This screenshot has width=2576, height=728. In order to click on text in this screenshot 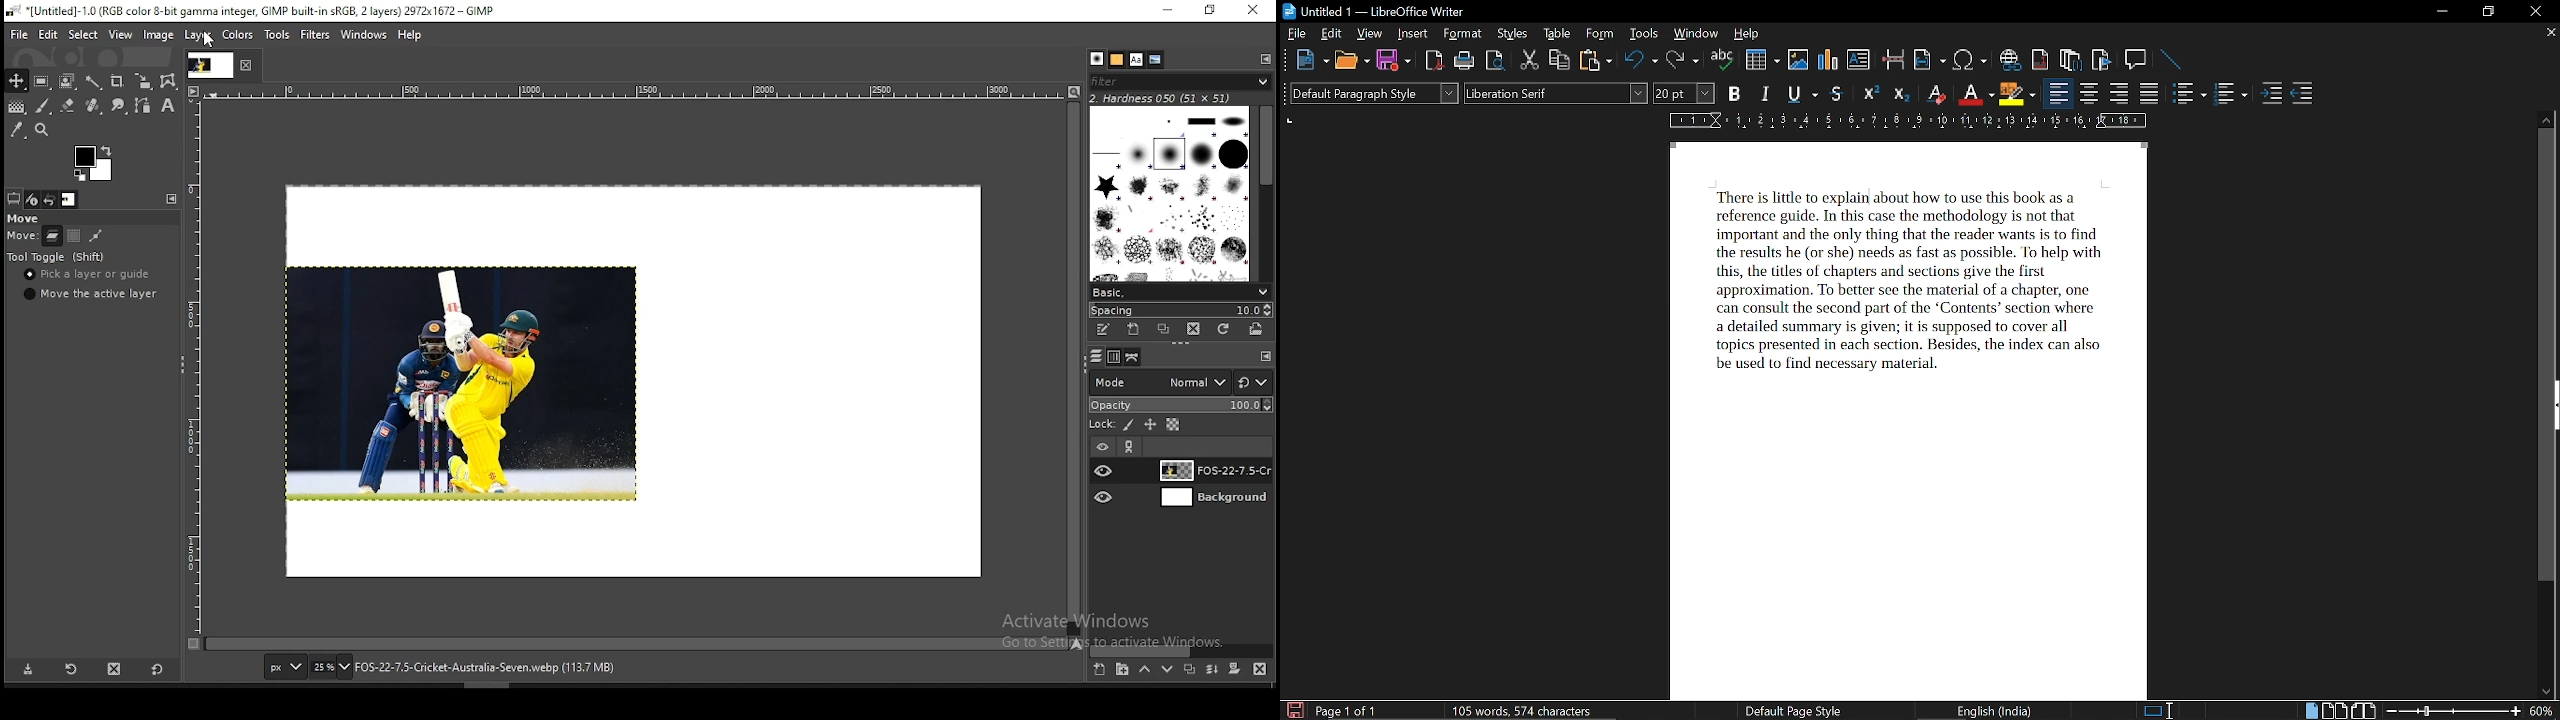, I will do `click(1162, 97)`.